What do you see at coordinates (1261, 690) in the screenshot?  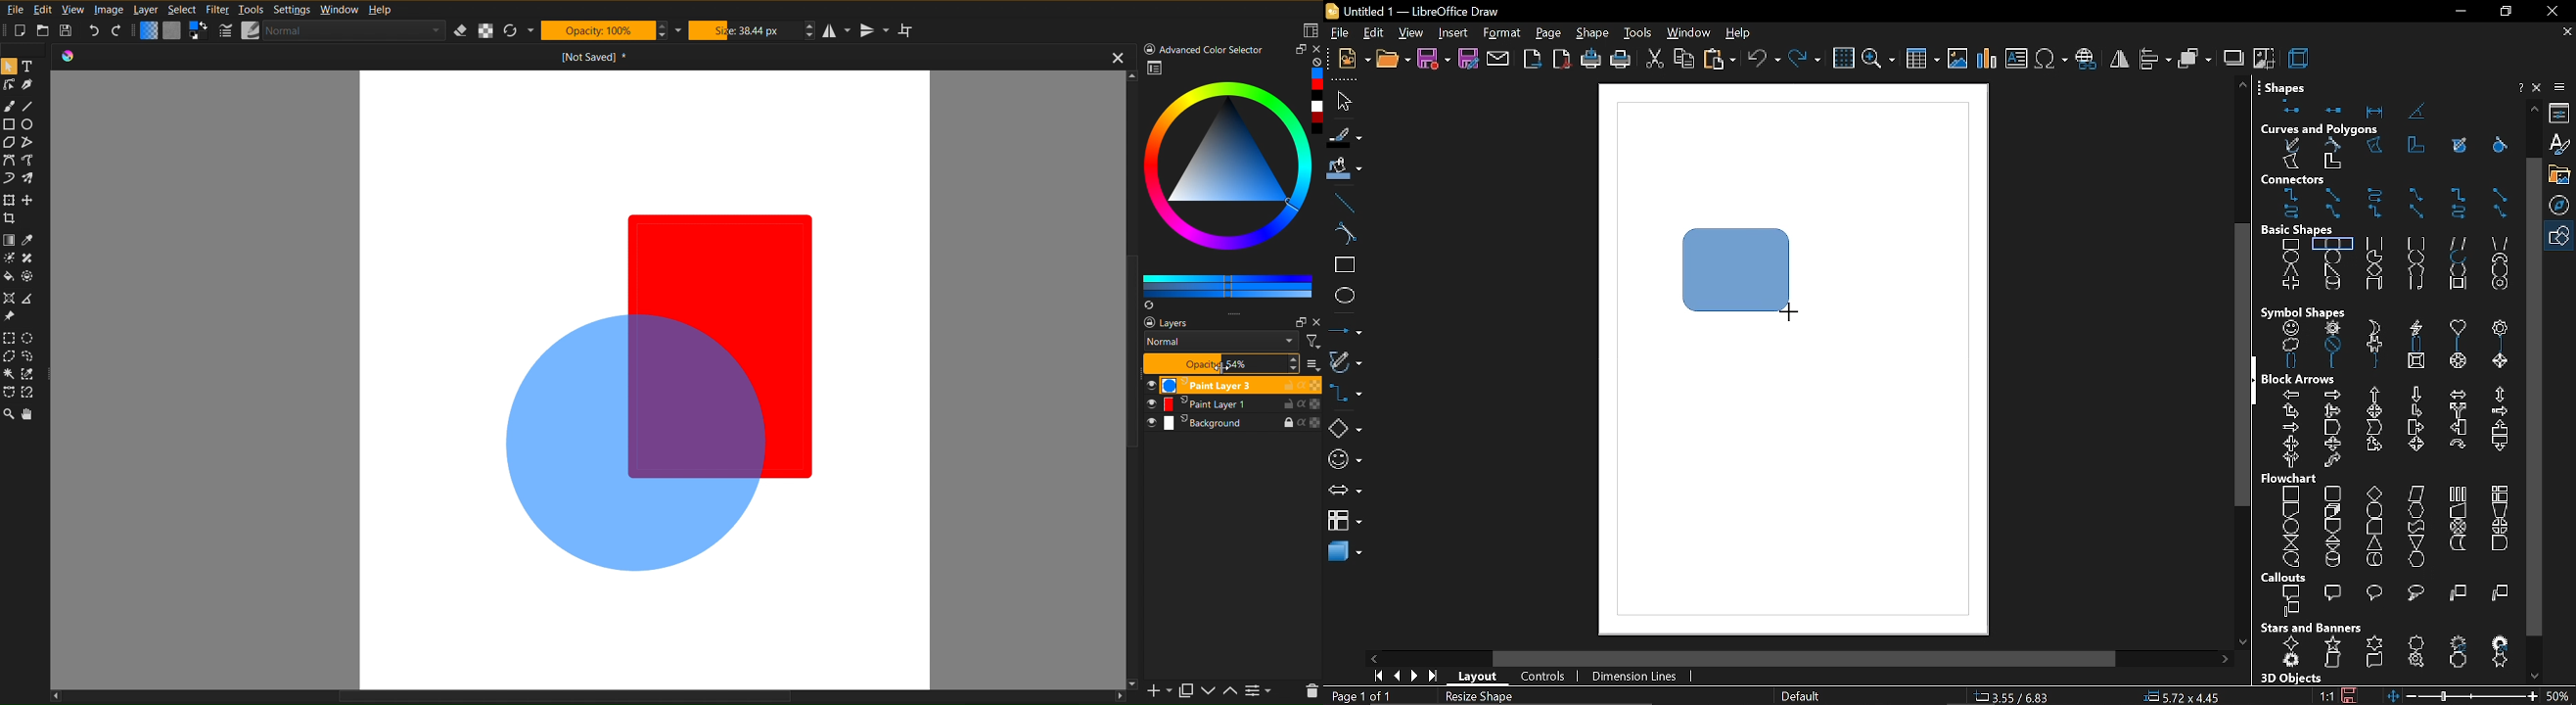 I see `more` at bounding box center [1261, 690].